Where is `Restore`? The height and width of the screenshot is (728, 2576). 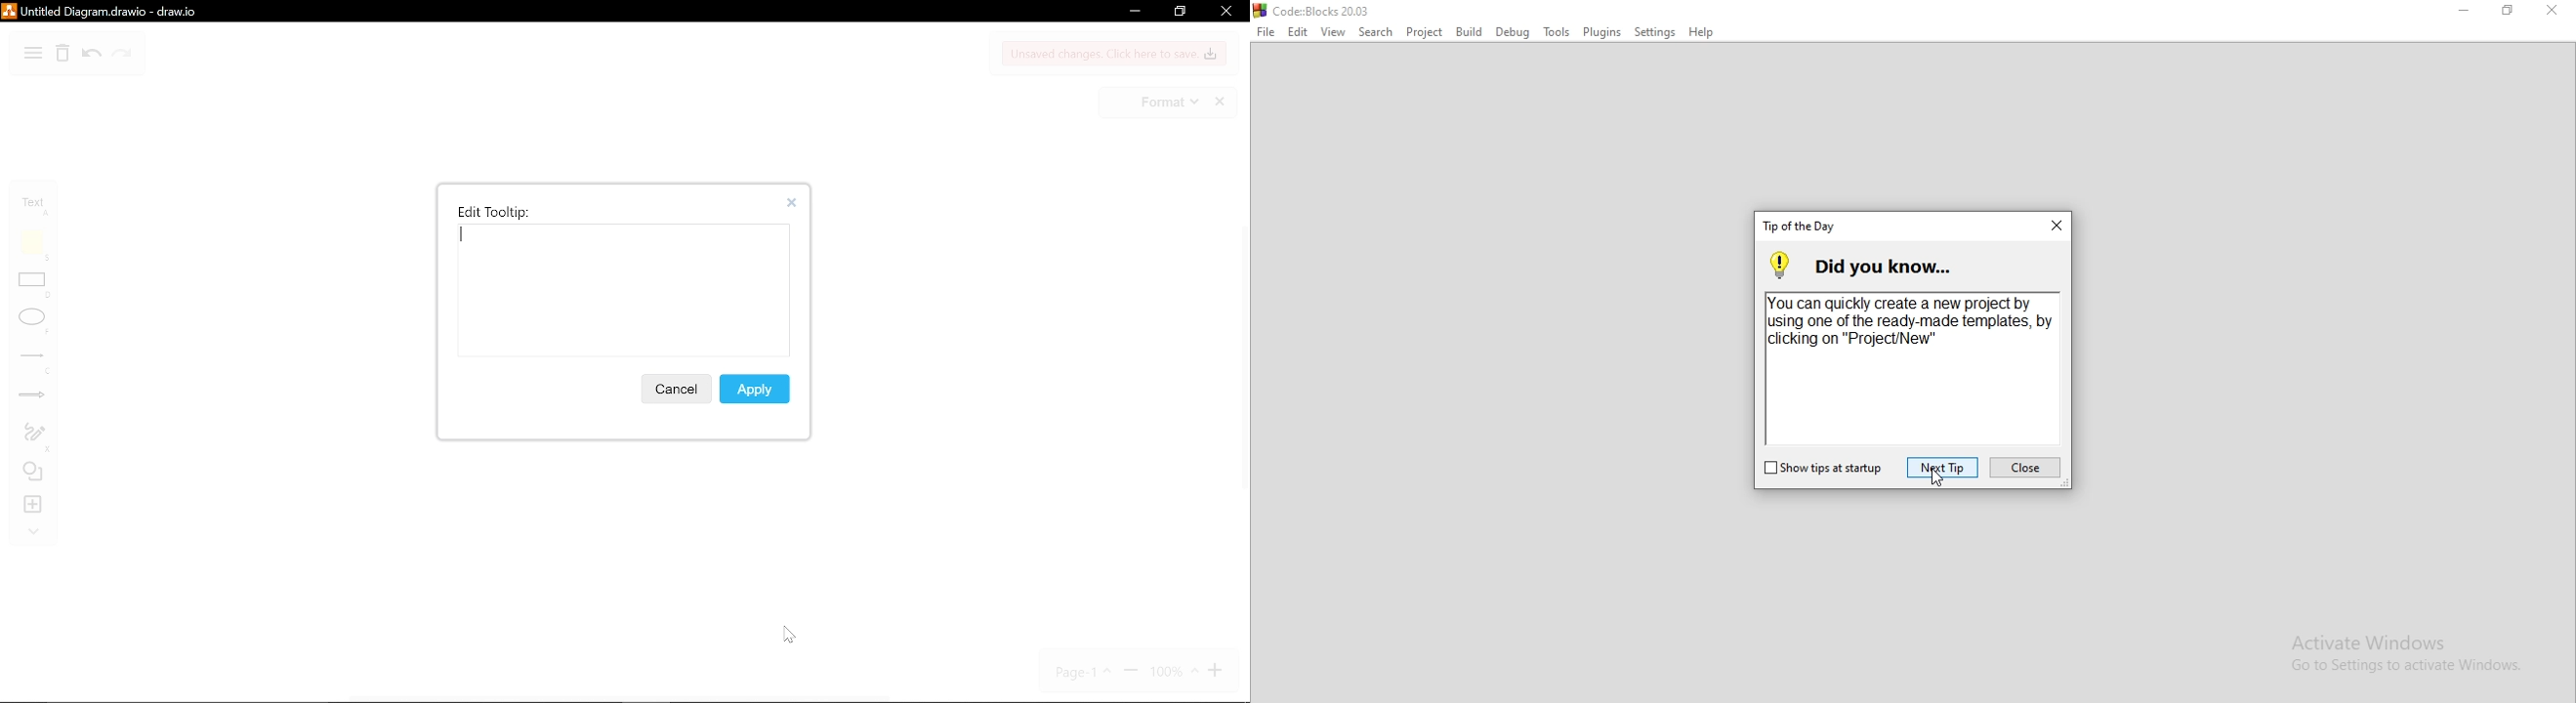
Restore is located at coordinates (2507, 11).